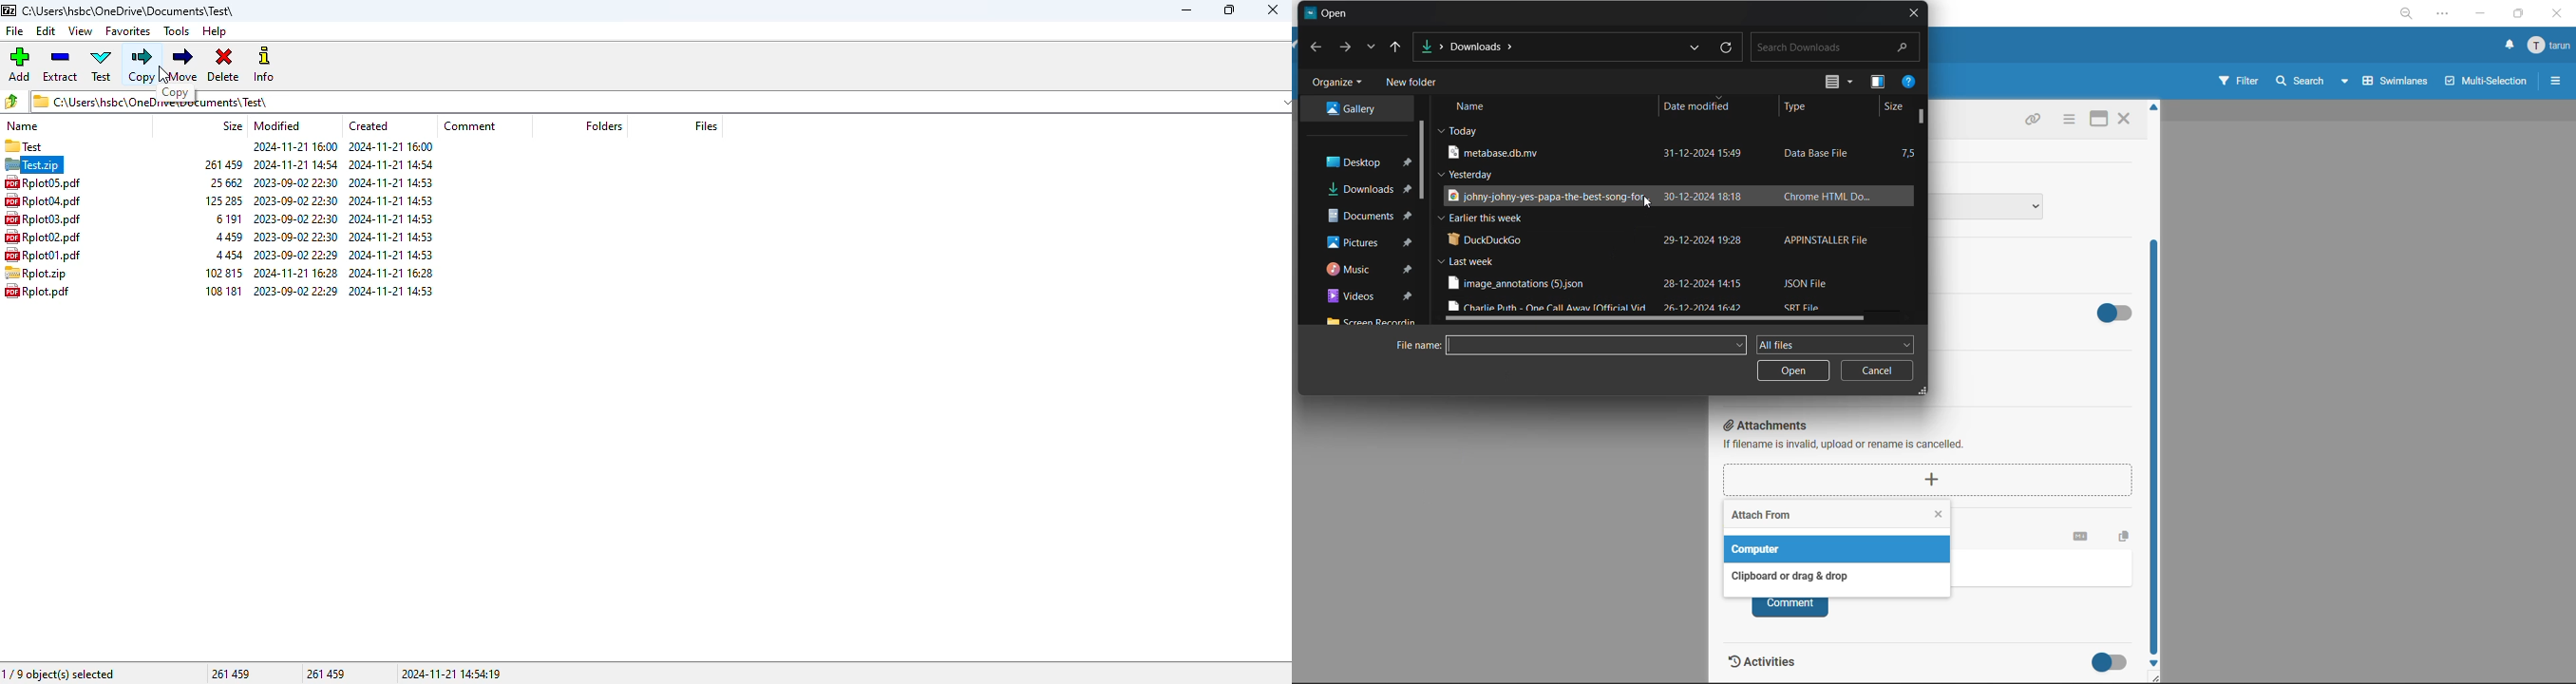 The width and height of the screenshot is (2576, 700). Describe the element at coordinates (2397, 80) in the screenshot. I see `swimlanes` at that location.